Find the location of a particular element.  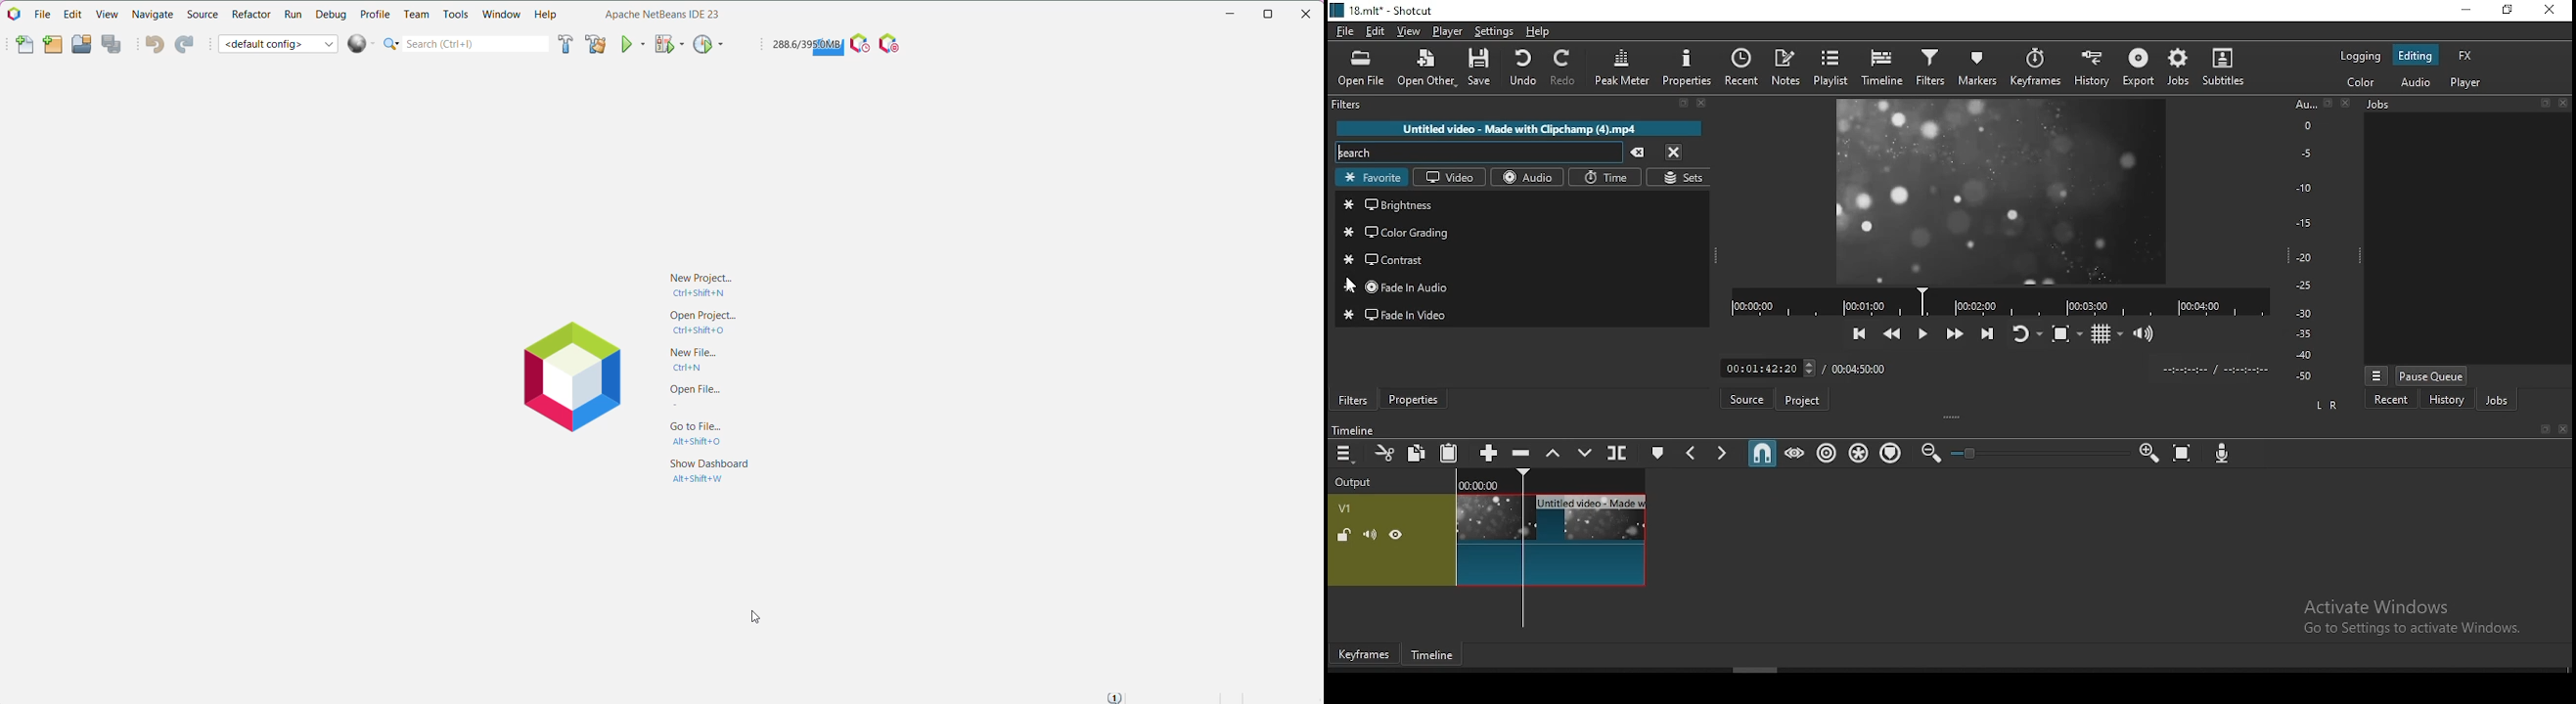

keyframes is located at coordinates (2035, 68).